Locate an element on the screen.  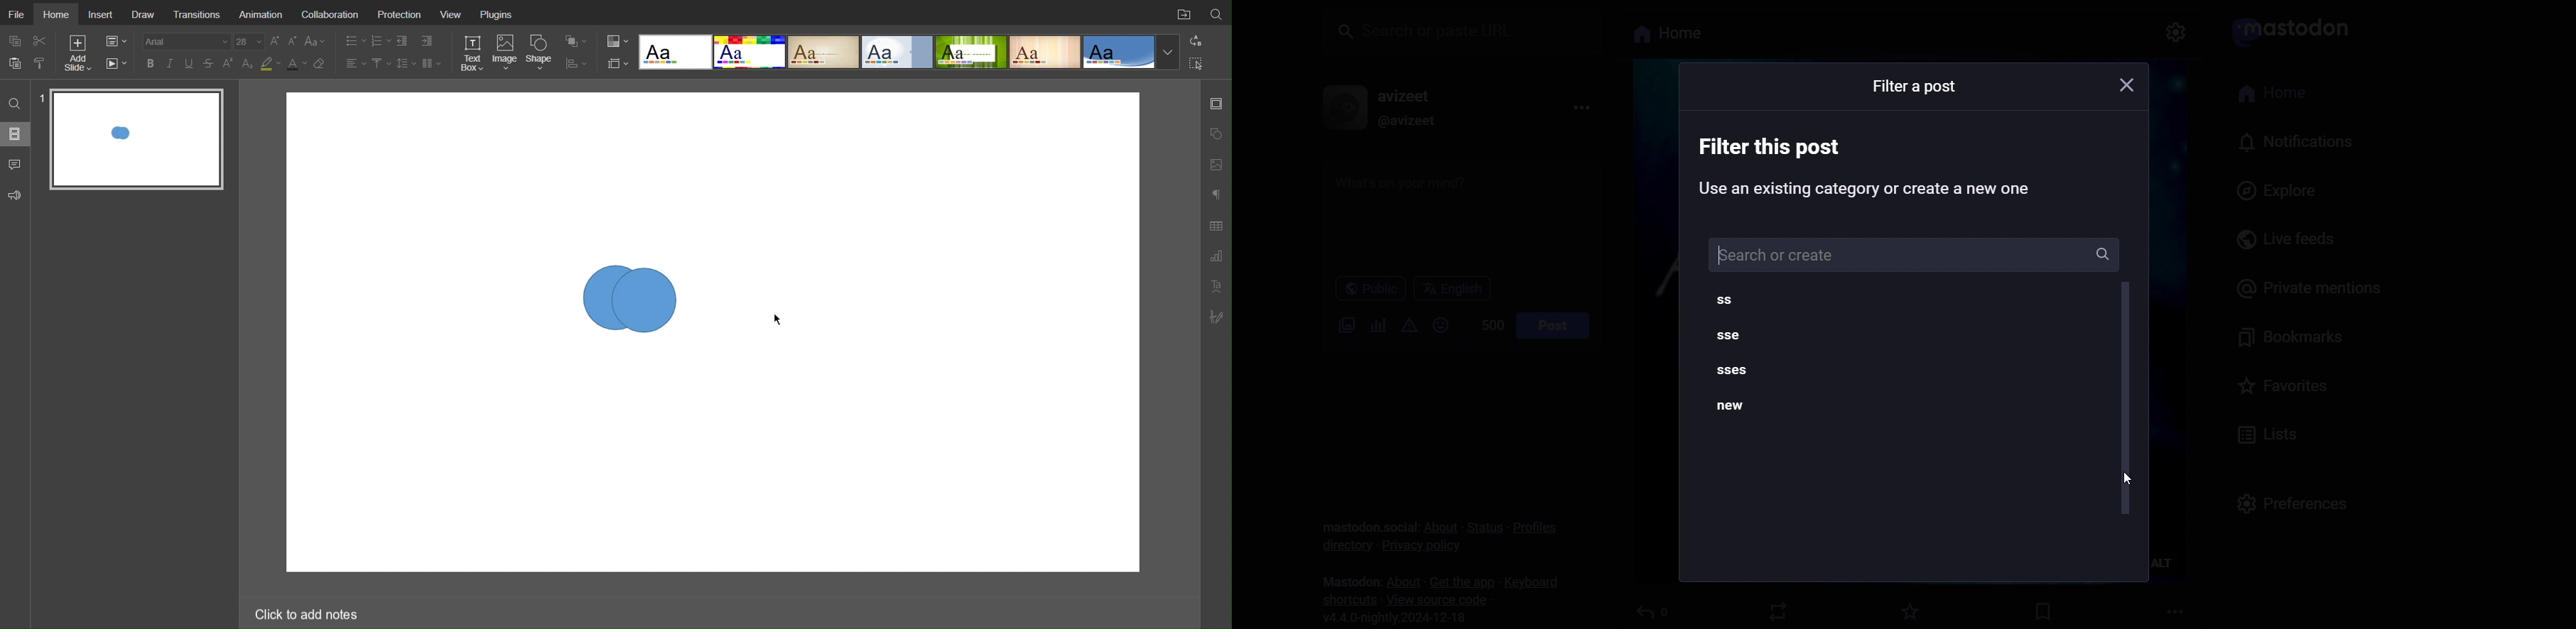
Slide 1 is located at coordinates (137, 140).